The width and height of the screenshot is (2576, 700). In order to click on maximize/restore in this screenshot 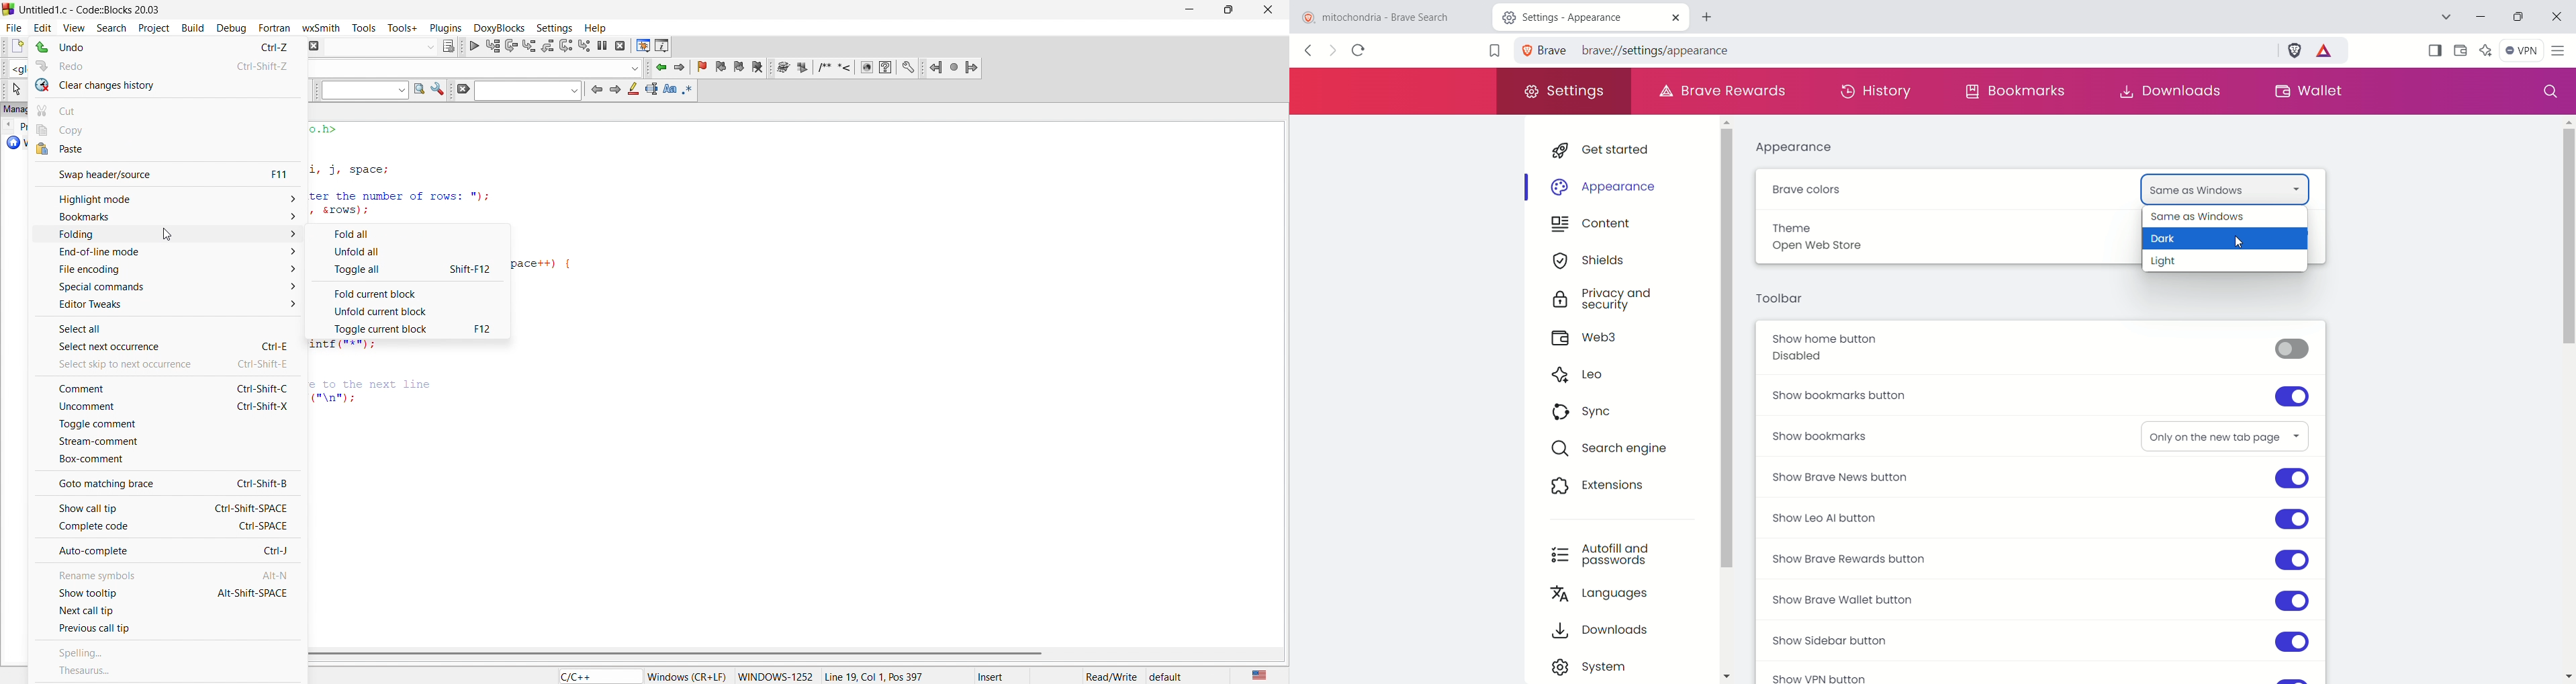, I will do `click(1224, 11)`.